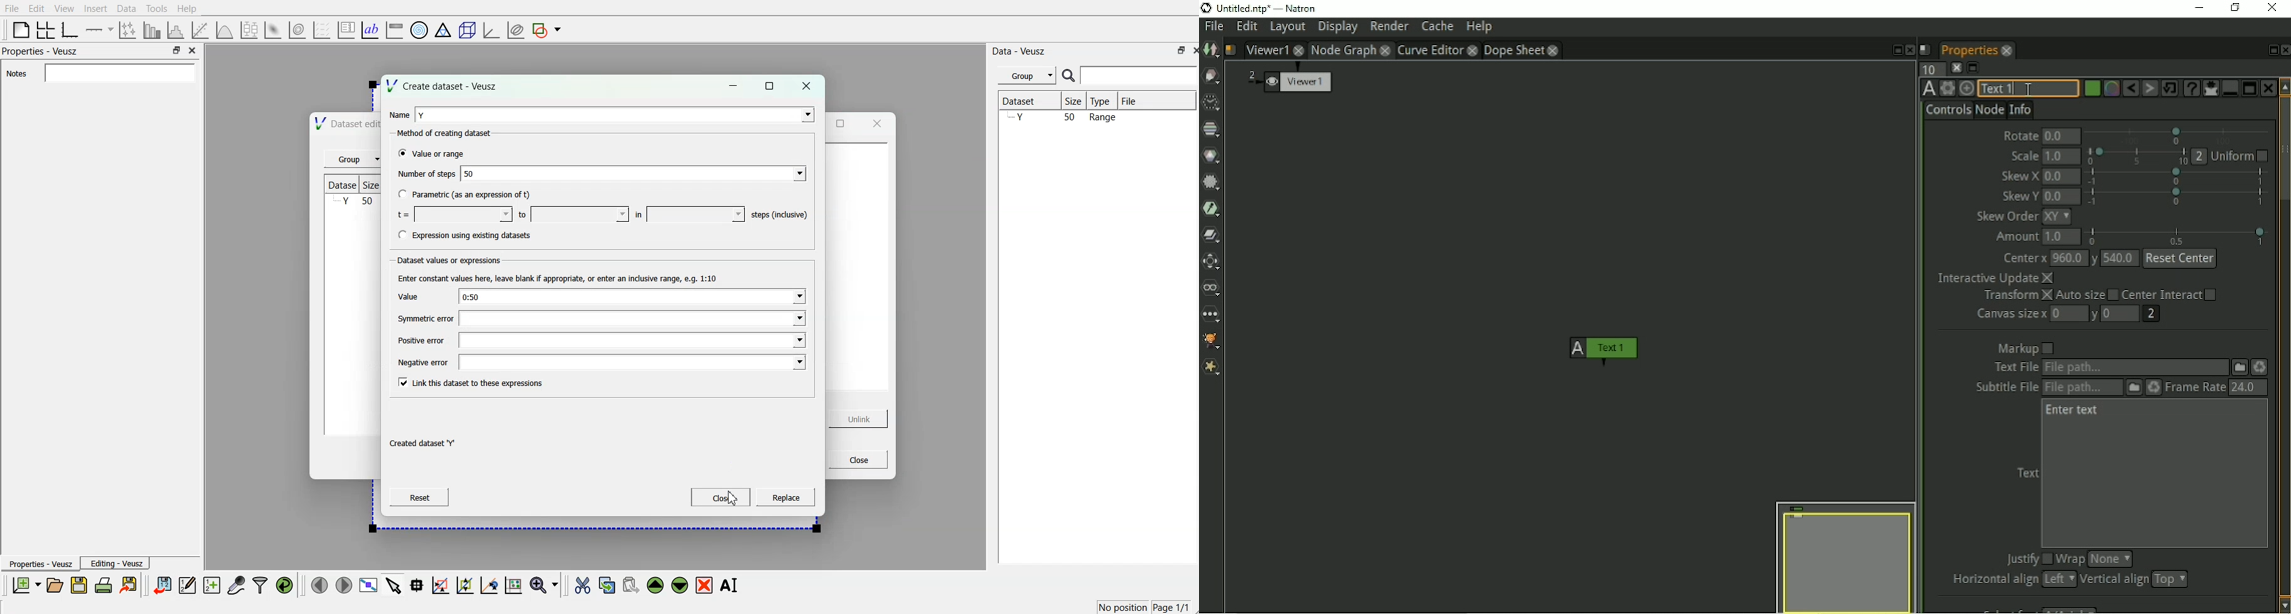  What do you see at coordinates (2130, 88) in the screenshot?
I see `Undo` at bounding box center [2130, 88].